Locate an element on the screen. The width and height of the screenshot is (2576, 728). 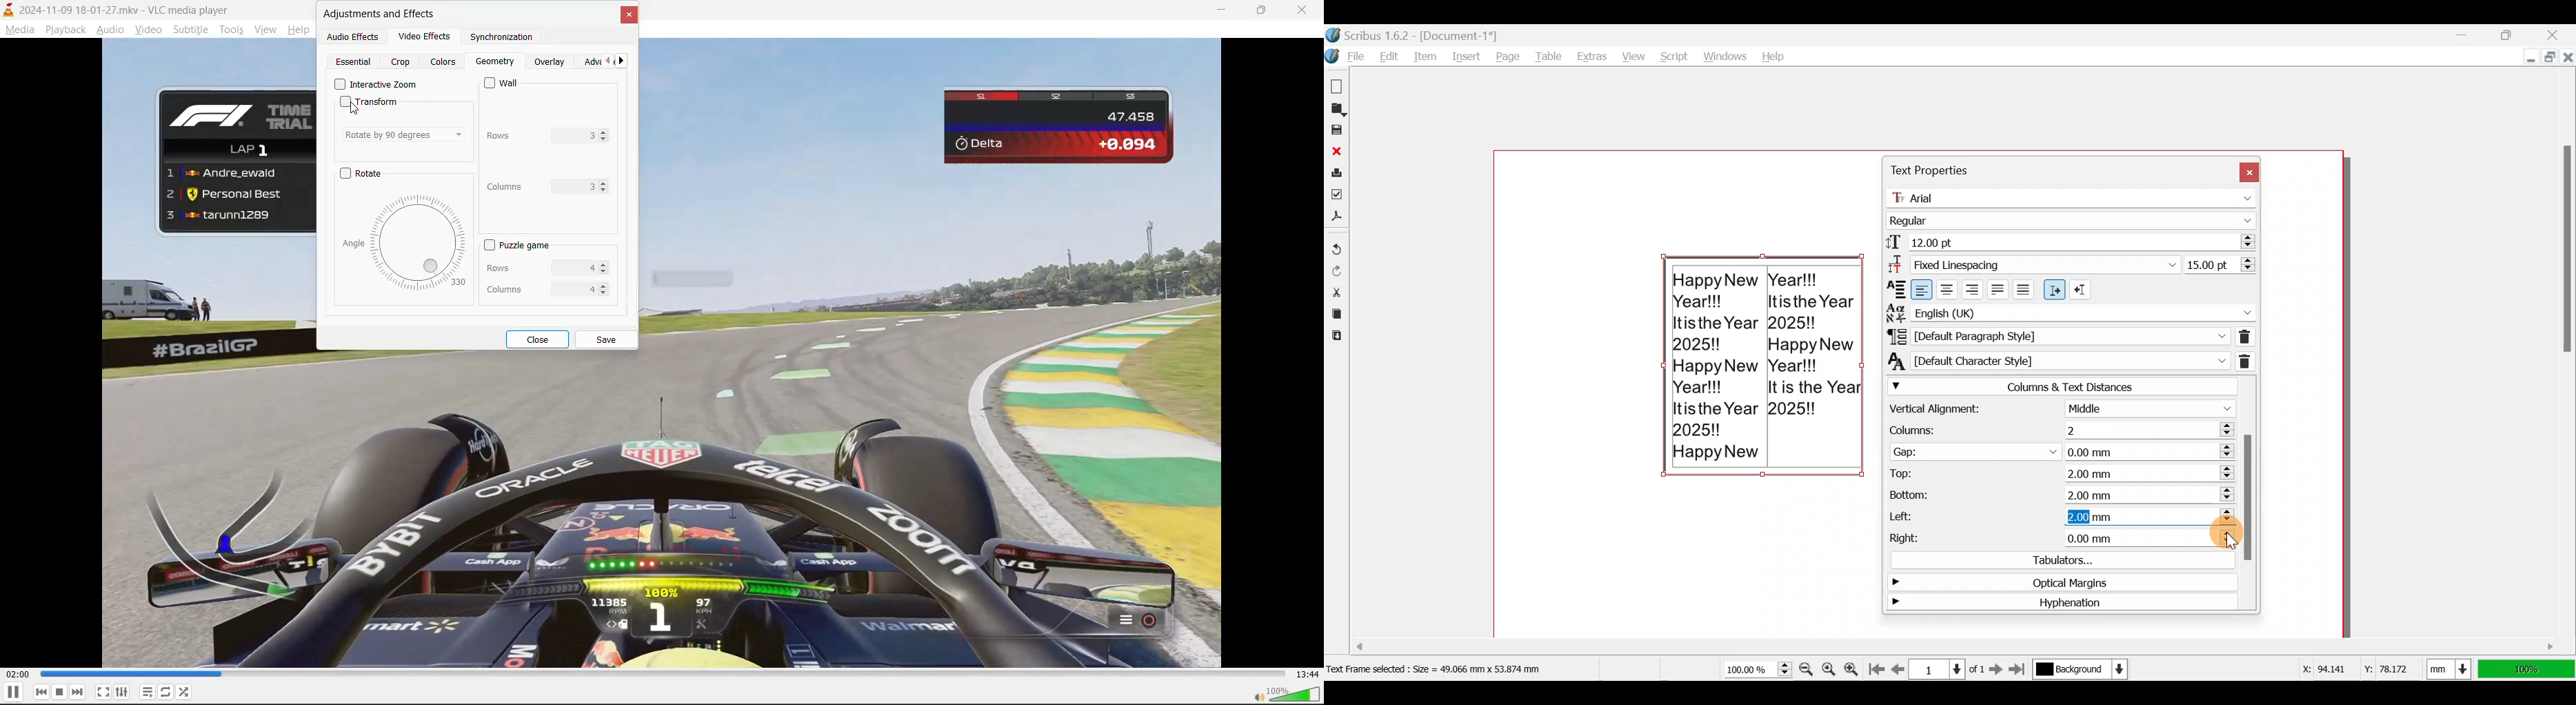
Remove direct paragraph formatting is located at coordinates (2245, 335).